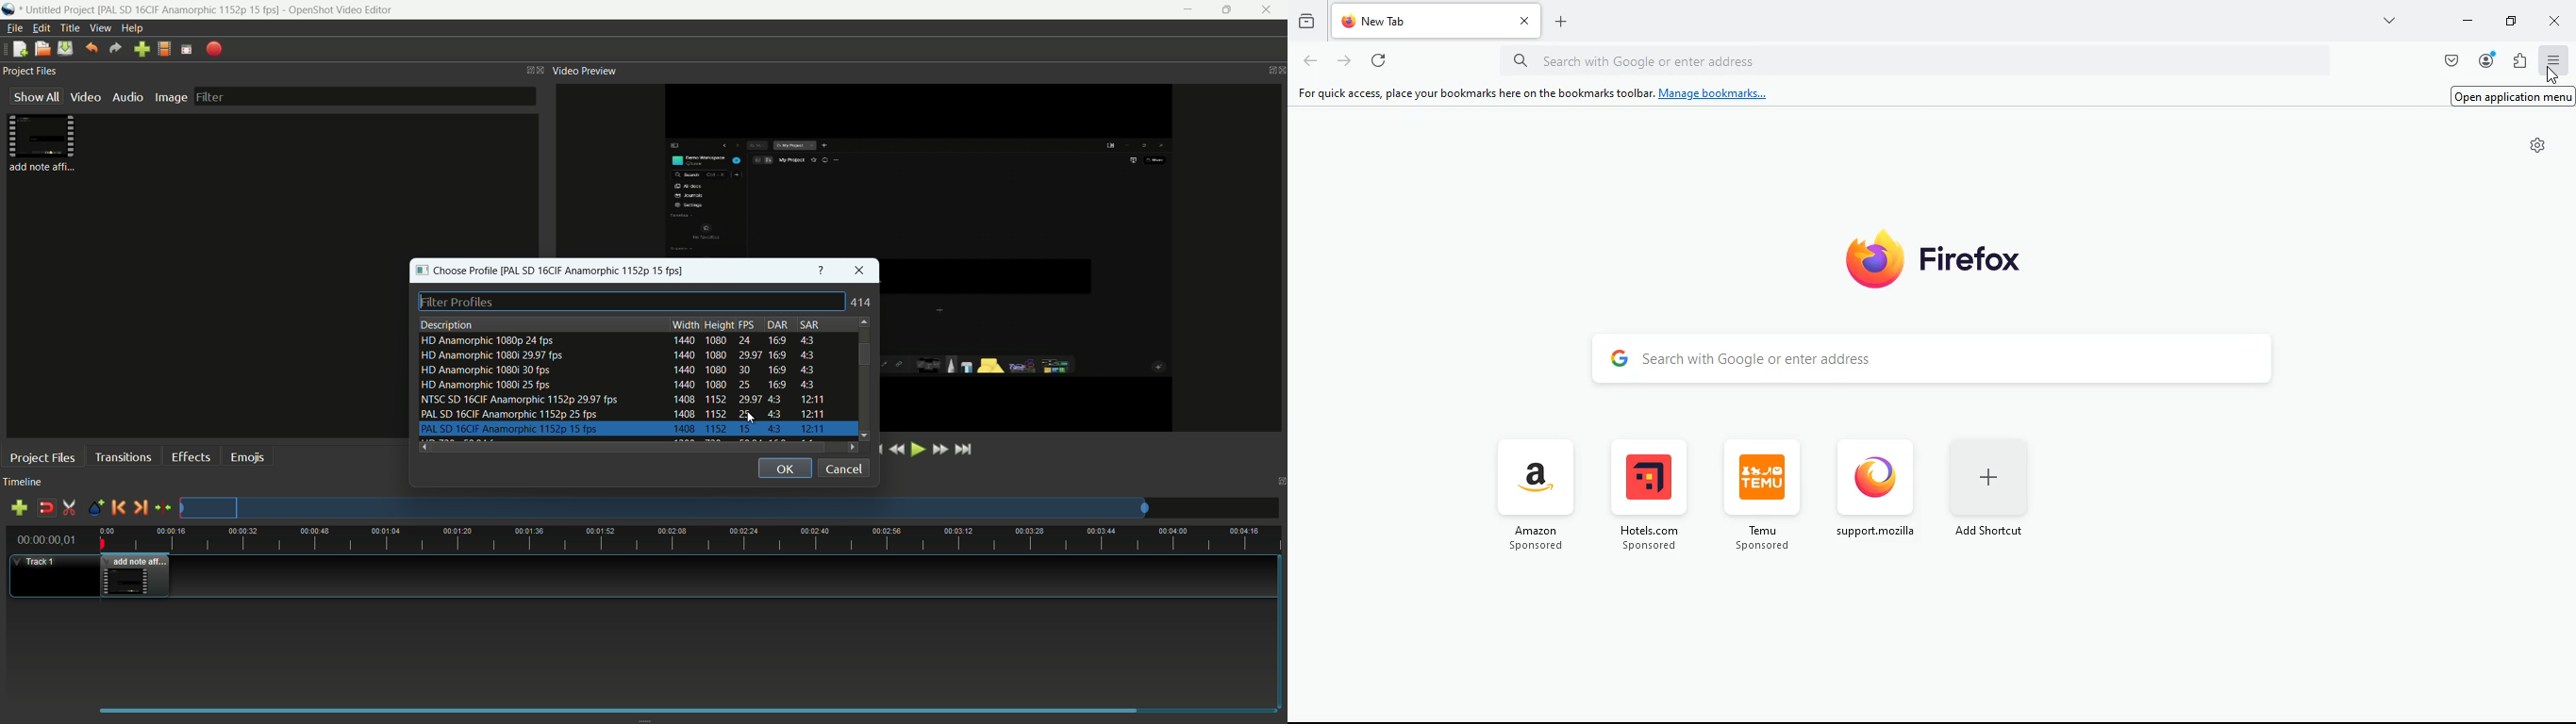 The height and width of the screenshot is (728, 2576). I want to click on pocket, so click(2446, 61).